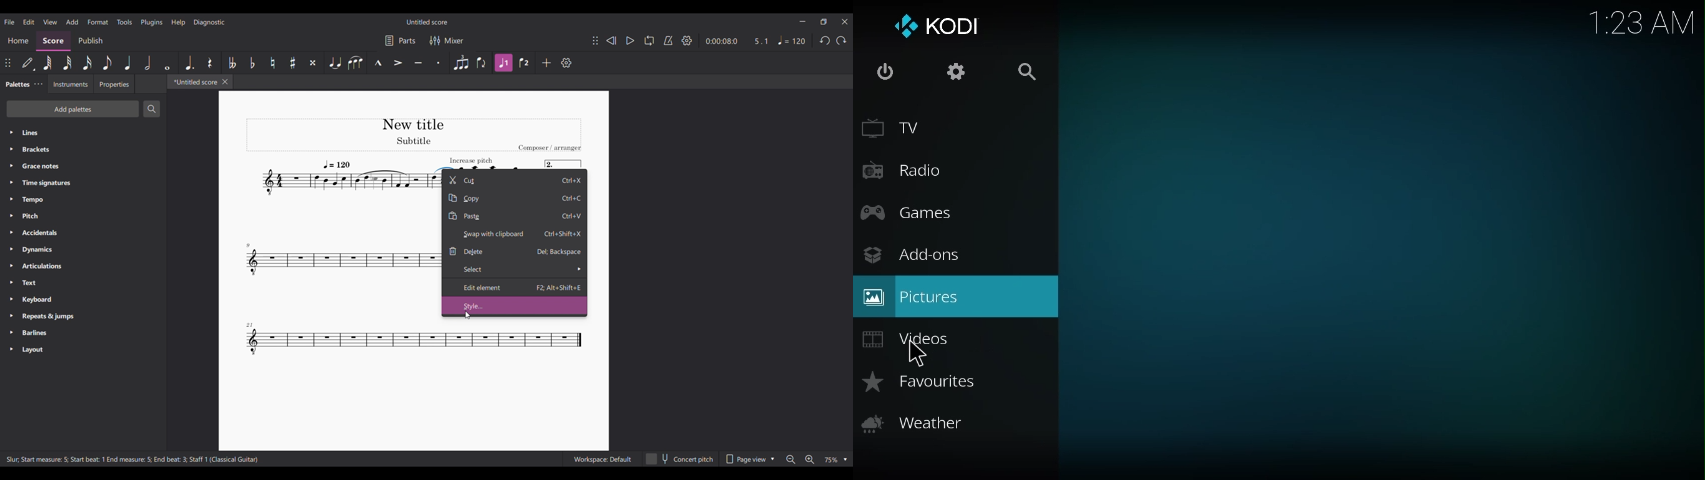  What do you see at coordinates (84, 266) in the screenshot?
I see `Articulations` at bounding box center [84, 266].